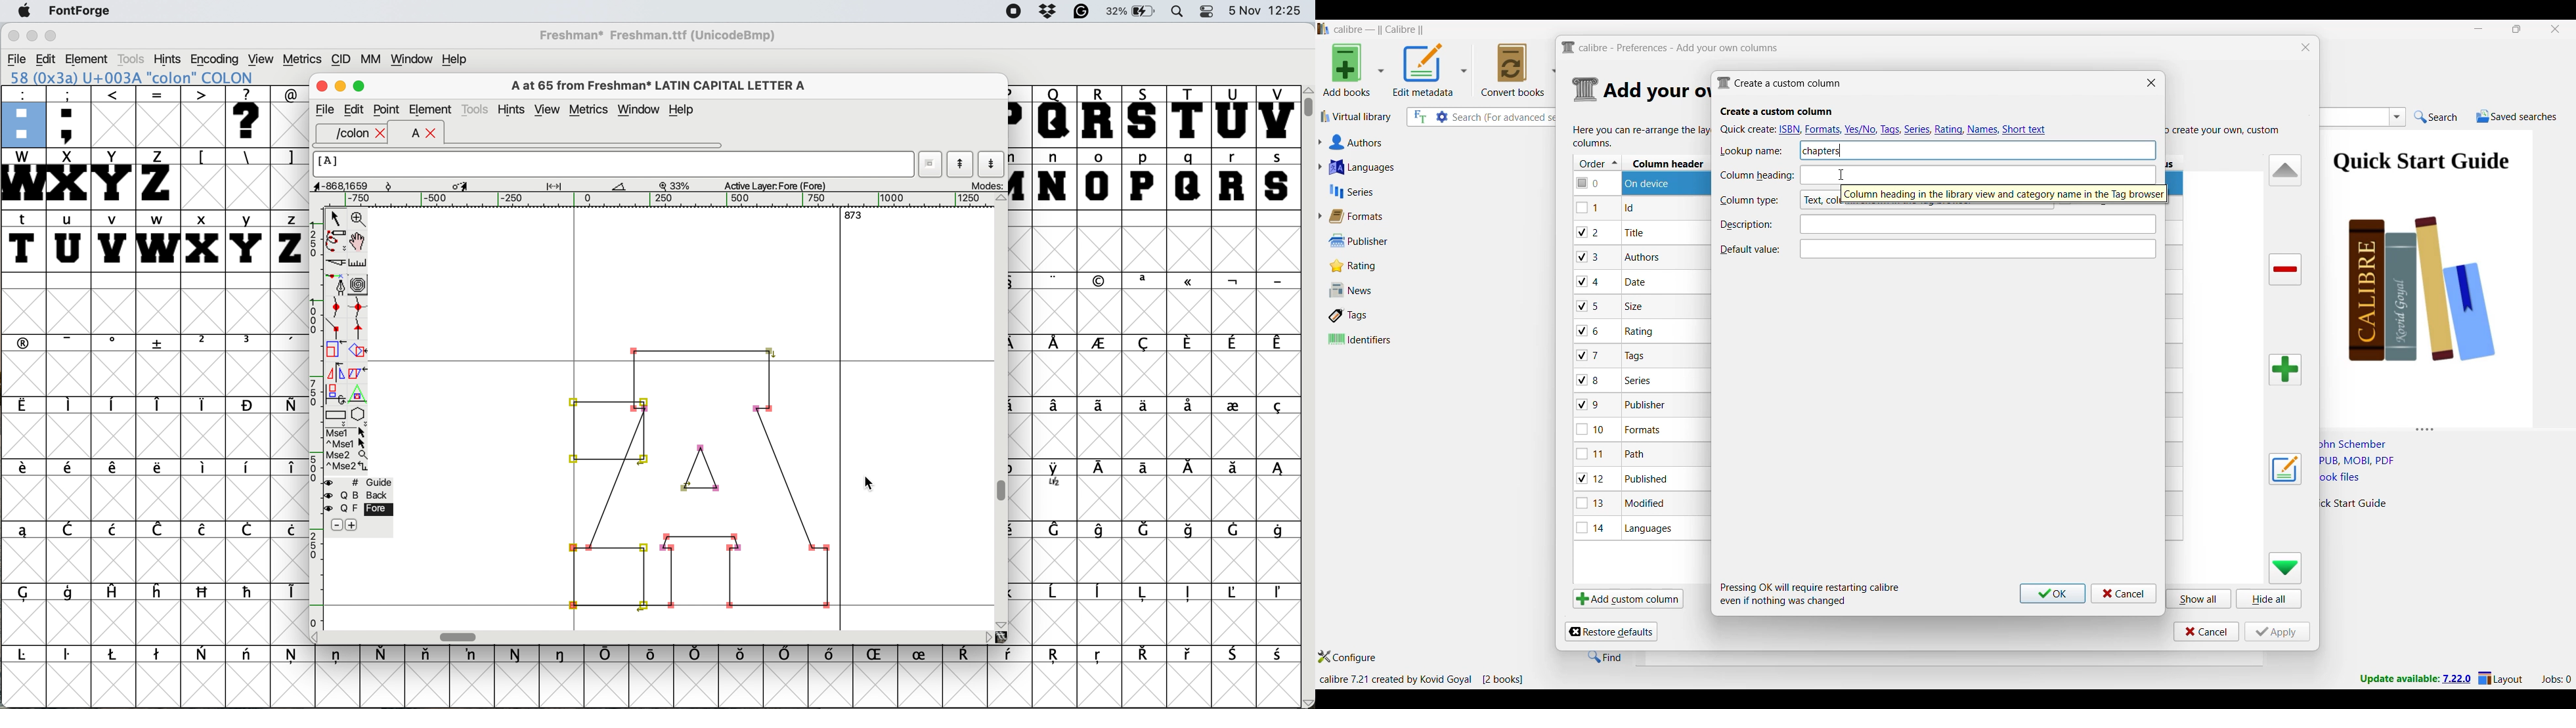 This screenshot has width=2576, height=728. I want to click on 179 (0xb3) U+00B3 "uniO0B3" SUPERSCRIPT THREE, so click(156, 77).